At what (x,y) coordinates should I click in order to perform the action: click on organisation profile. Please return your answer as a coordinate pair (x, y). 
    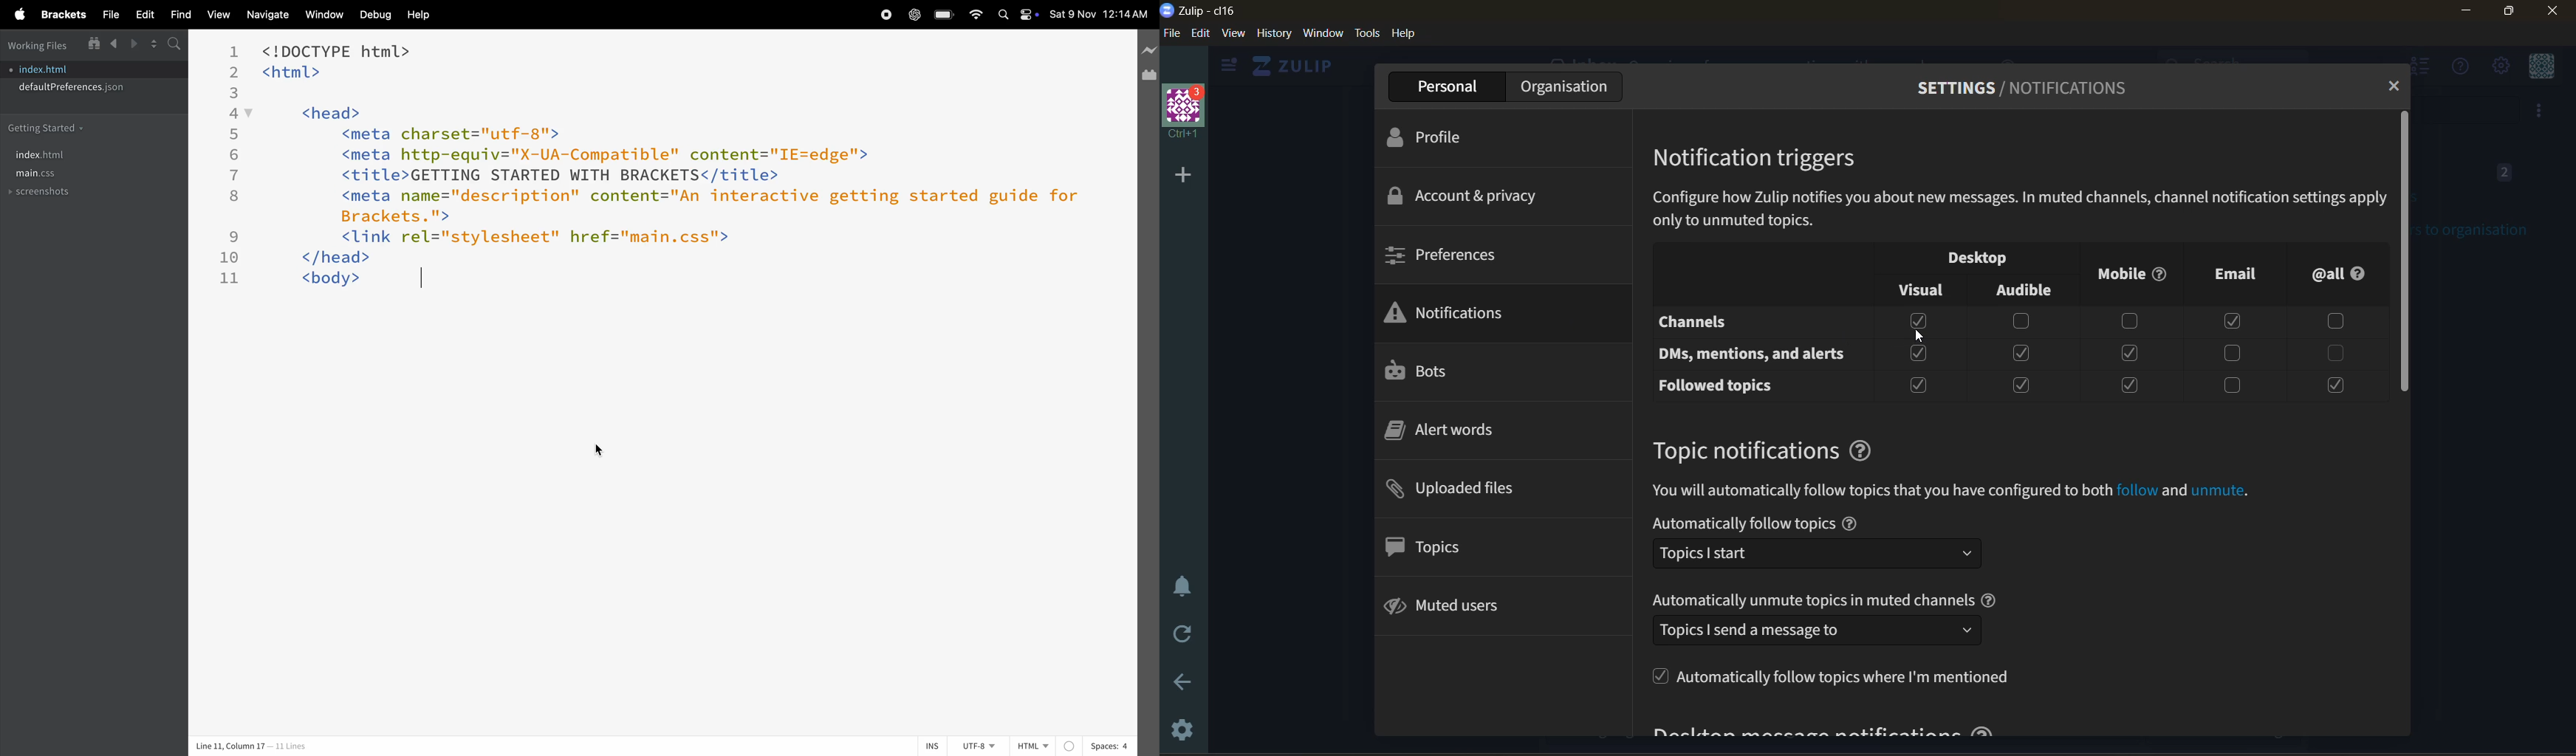
    Looking at the image, I should click on (1185, 111).